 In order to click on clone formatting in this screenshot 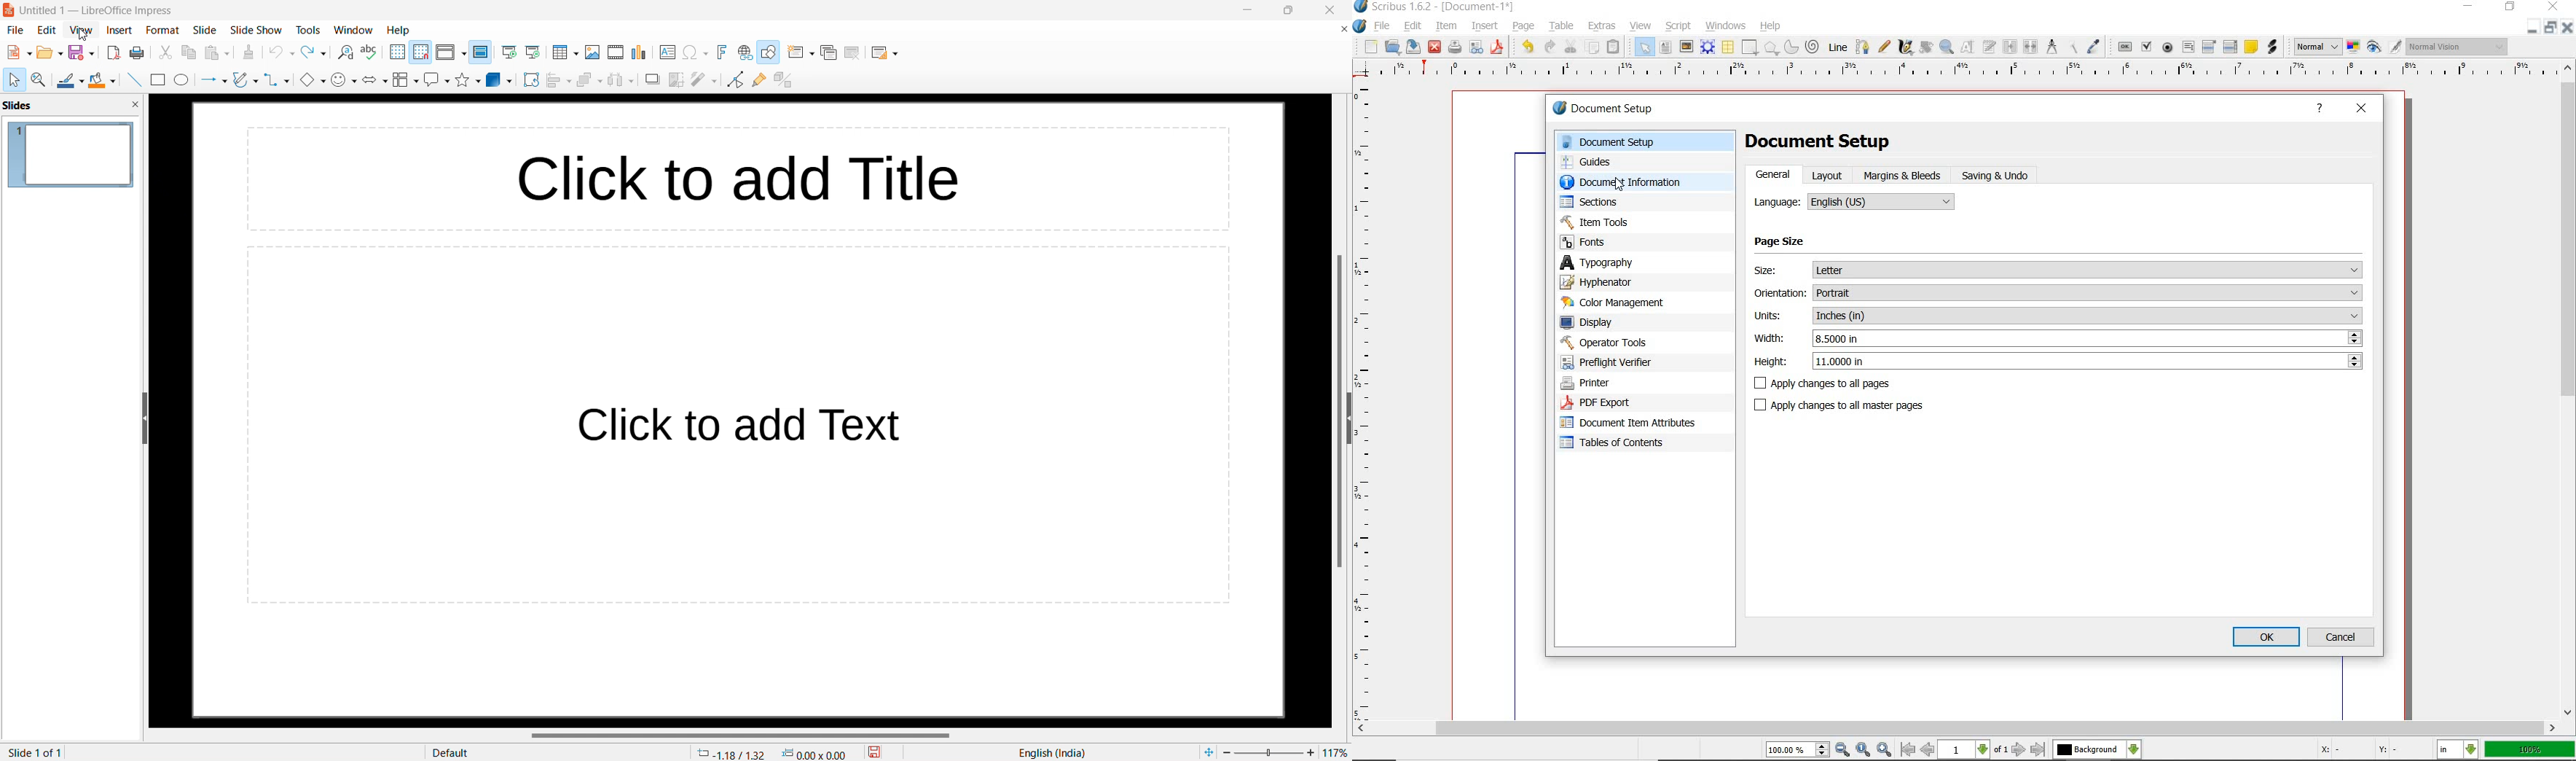, I will do `click(249, 53)`.